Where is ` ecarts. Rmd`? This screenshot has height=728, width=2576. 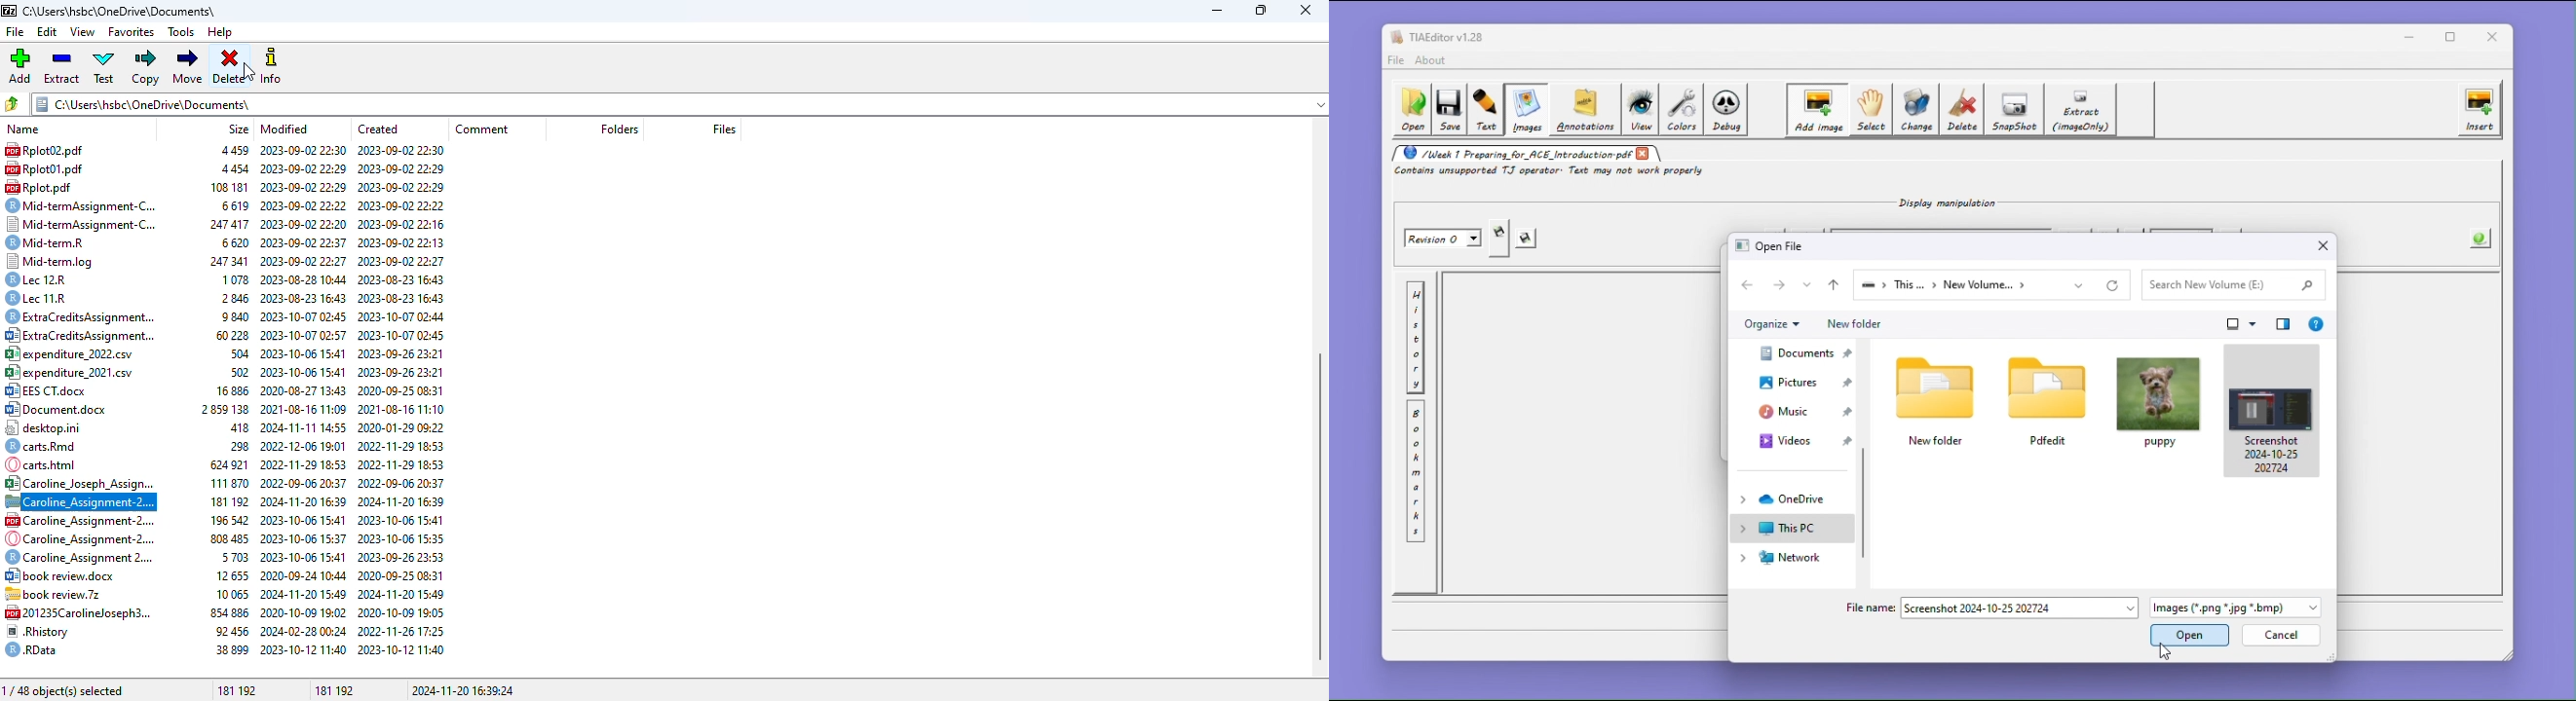
 ecarts. Rmd is located at coordinates (44, 446).